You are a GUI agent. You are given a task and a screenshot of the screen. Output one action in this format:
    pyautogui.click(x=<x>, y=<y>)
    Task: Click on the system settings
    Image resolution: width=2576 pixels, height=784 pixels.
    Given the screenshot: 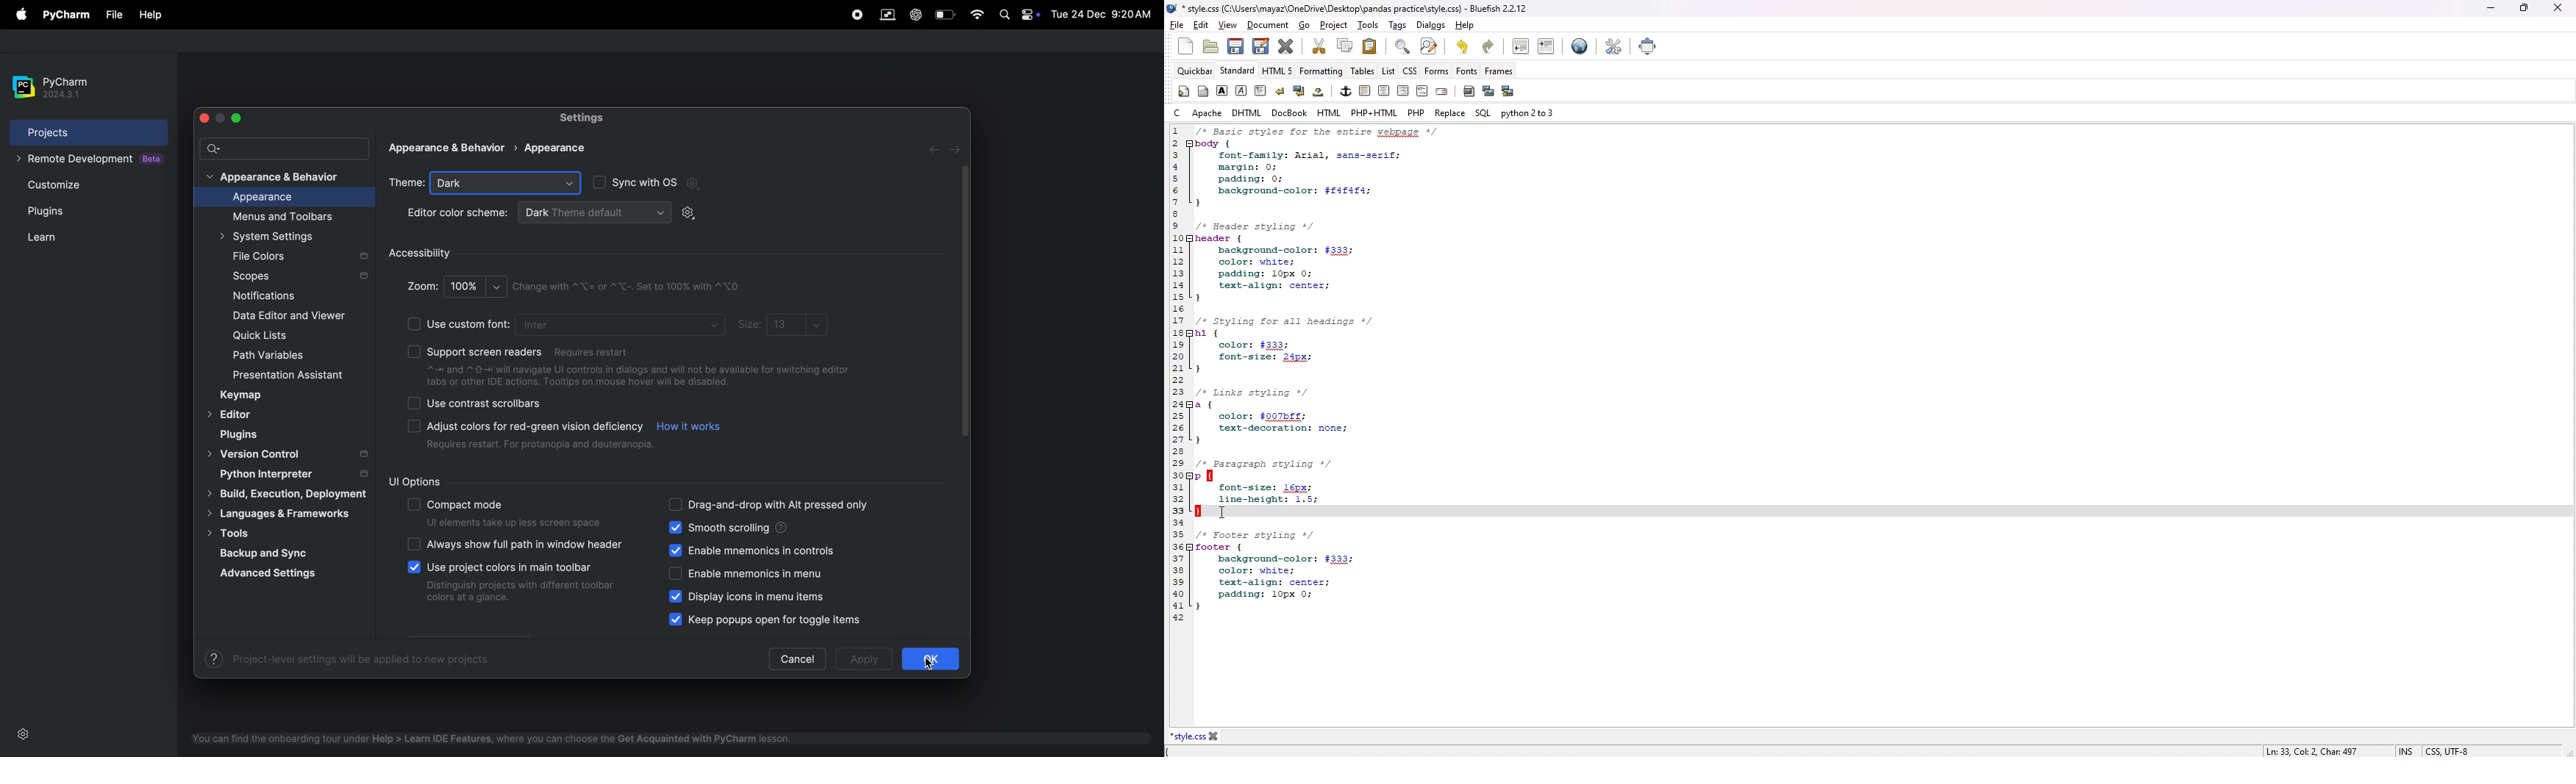 What is the action you would take?
    pyautogui.click(x=275, y=236)
    